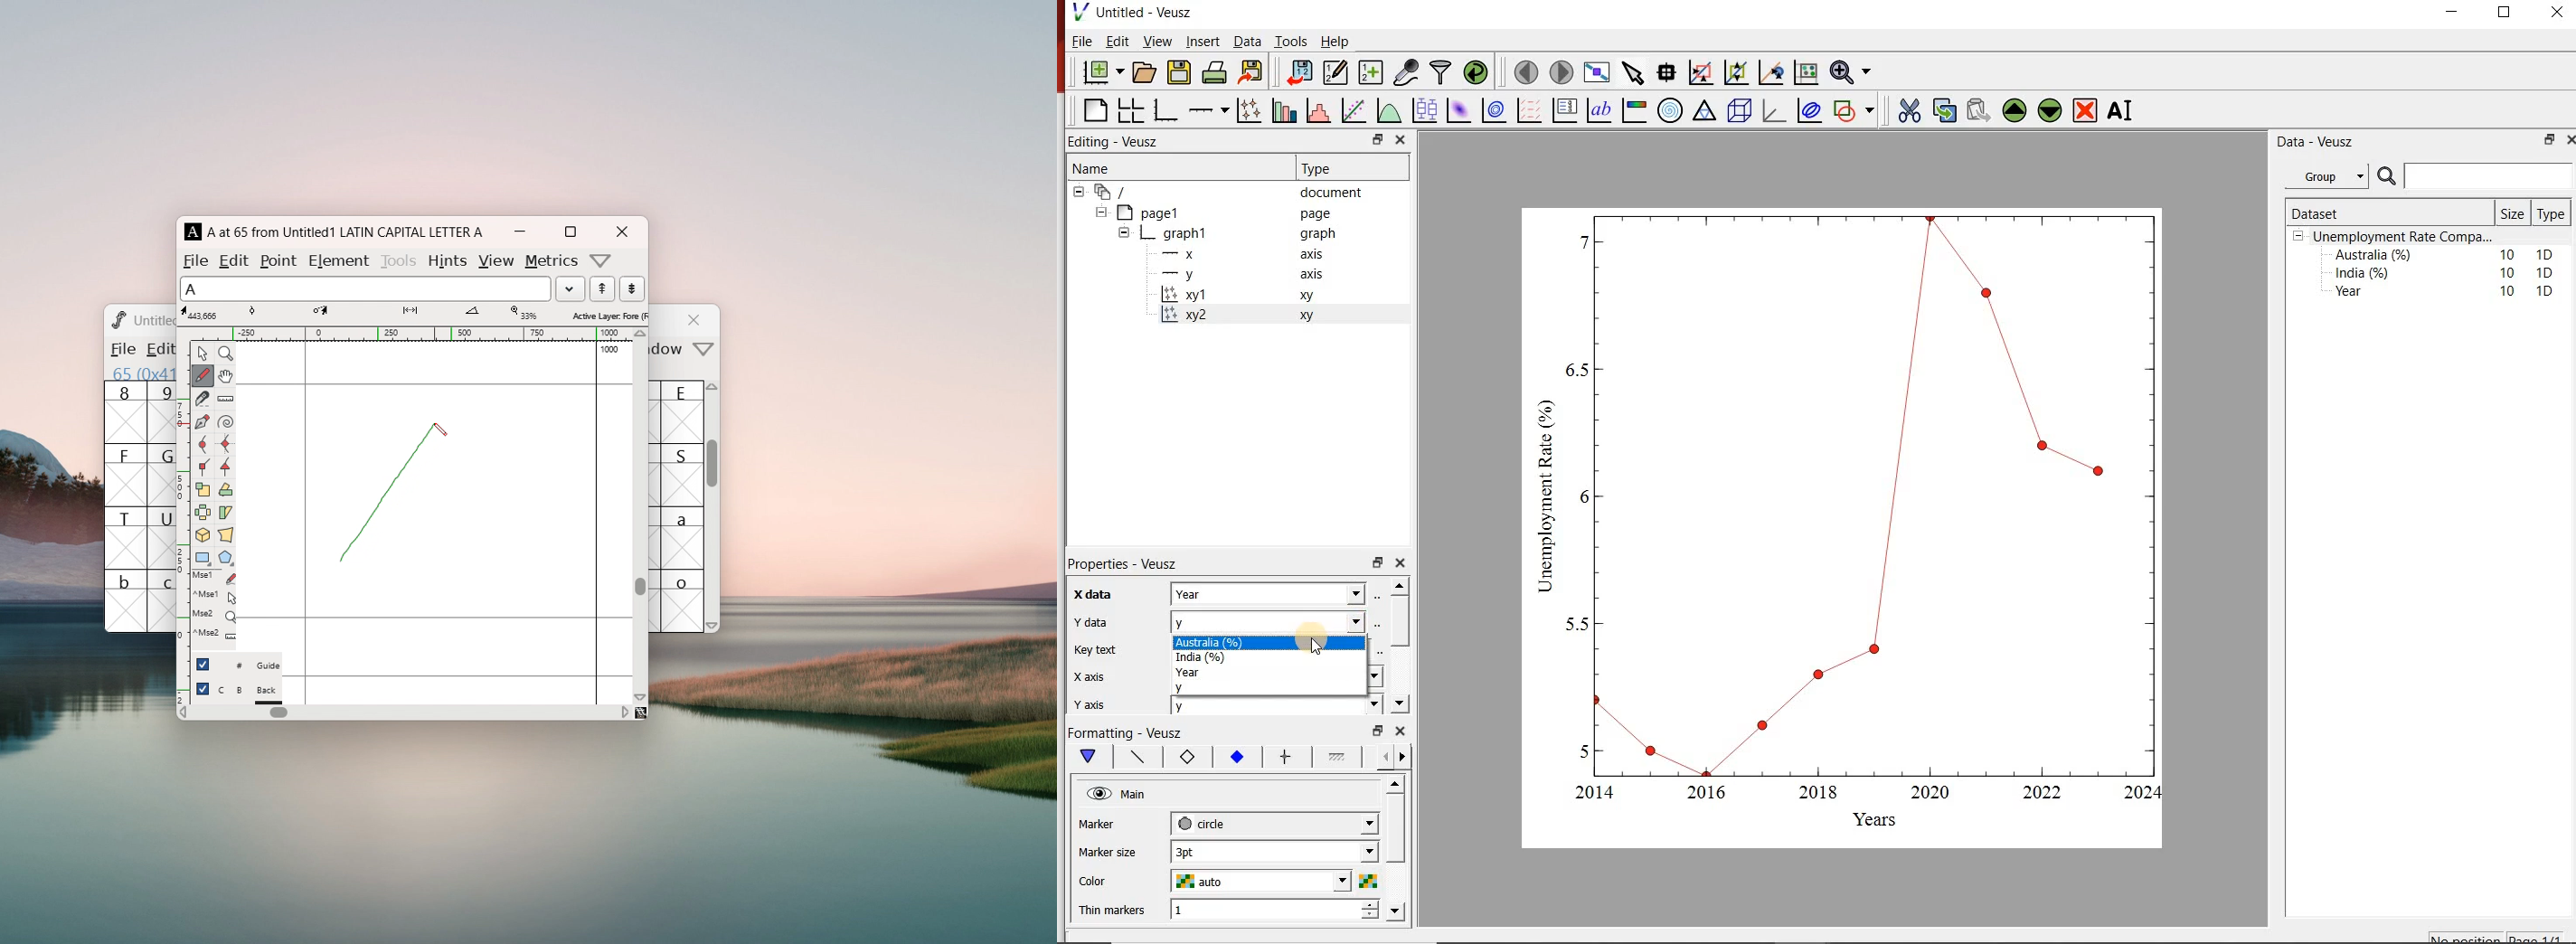  Describe the element at coordinates (496, 261) in the screenshot. I see `view` at that location.